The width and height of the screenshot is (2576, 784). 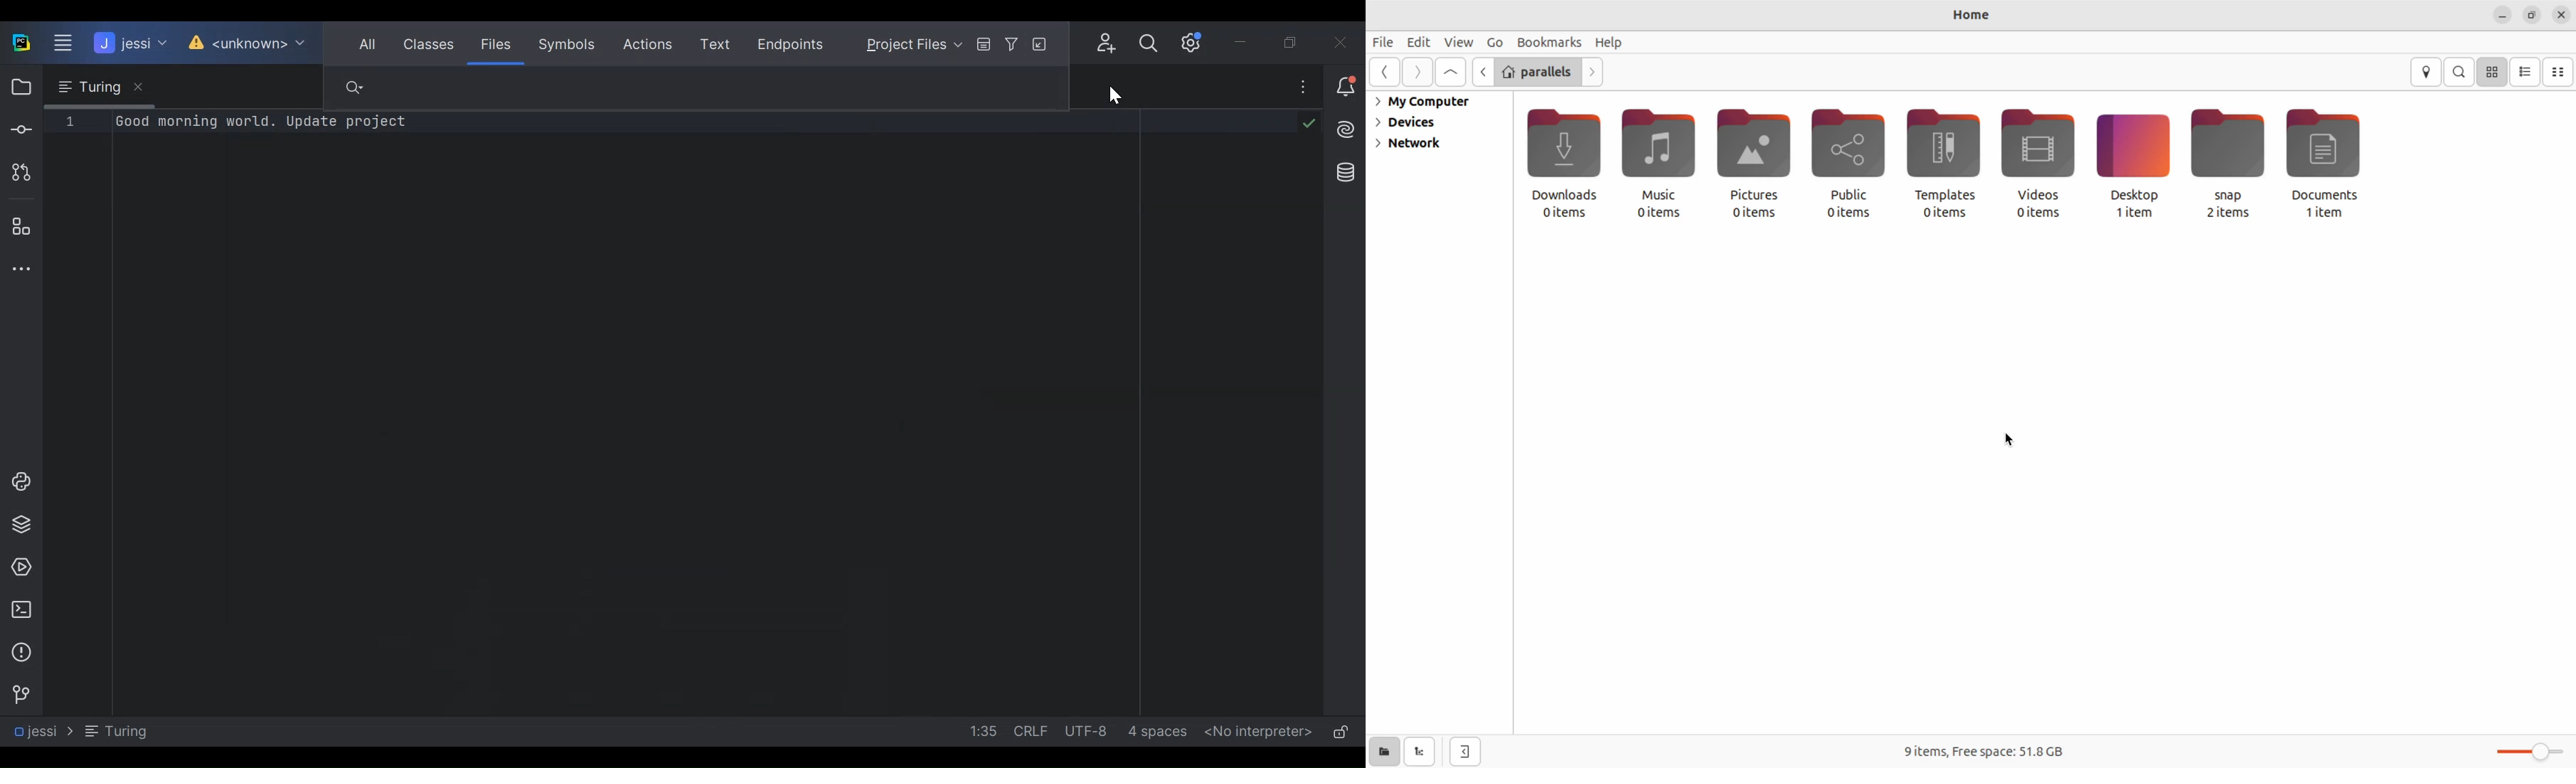 I want to click on Open in File tool window, so click(x=1042, y=44).